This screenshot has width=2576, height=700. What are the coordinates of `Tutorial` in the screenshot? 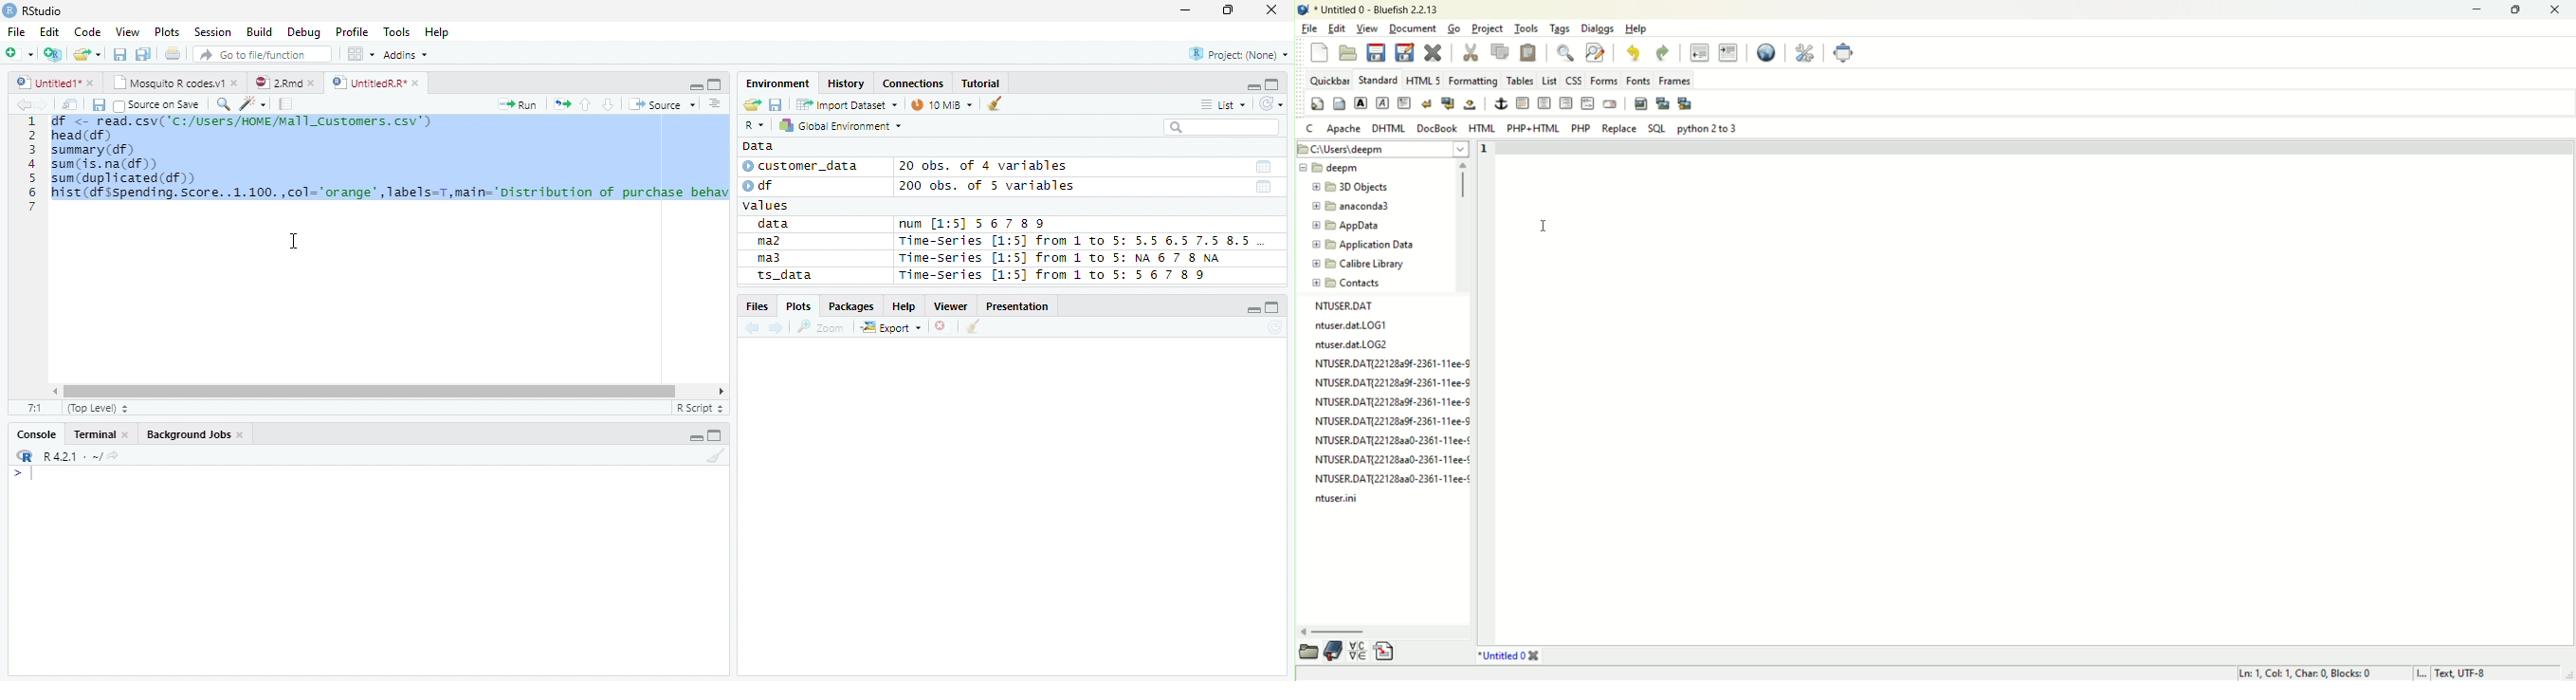 It's located at (981, 83).